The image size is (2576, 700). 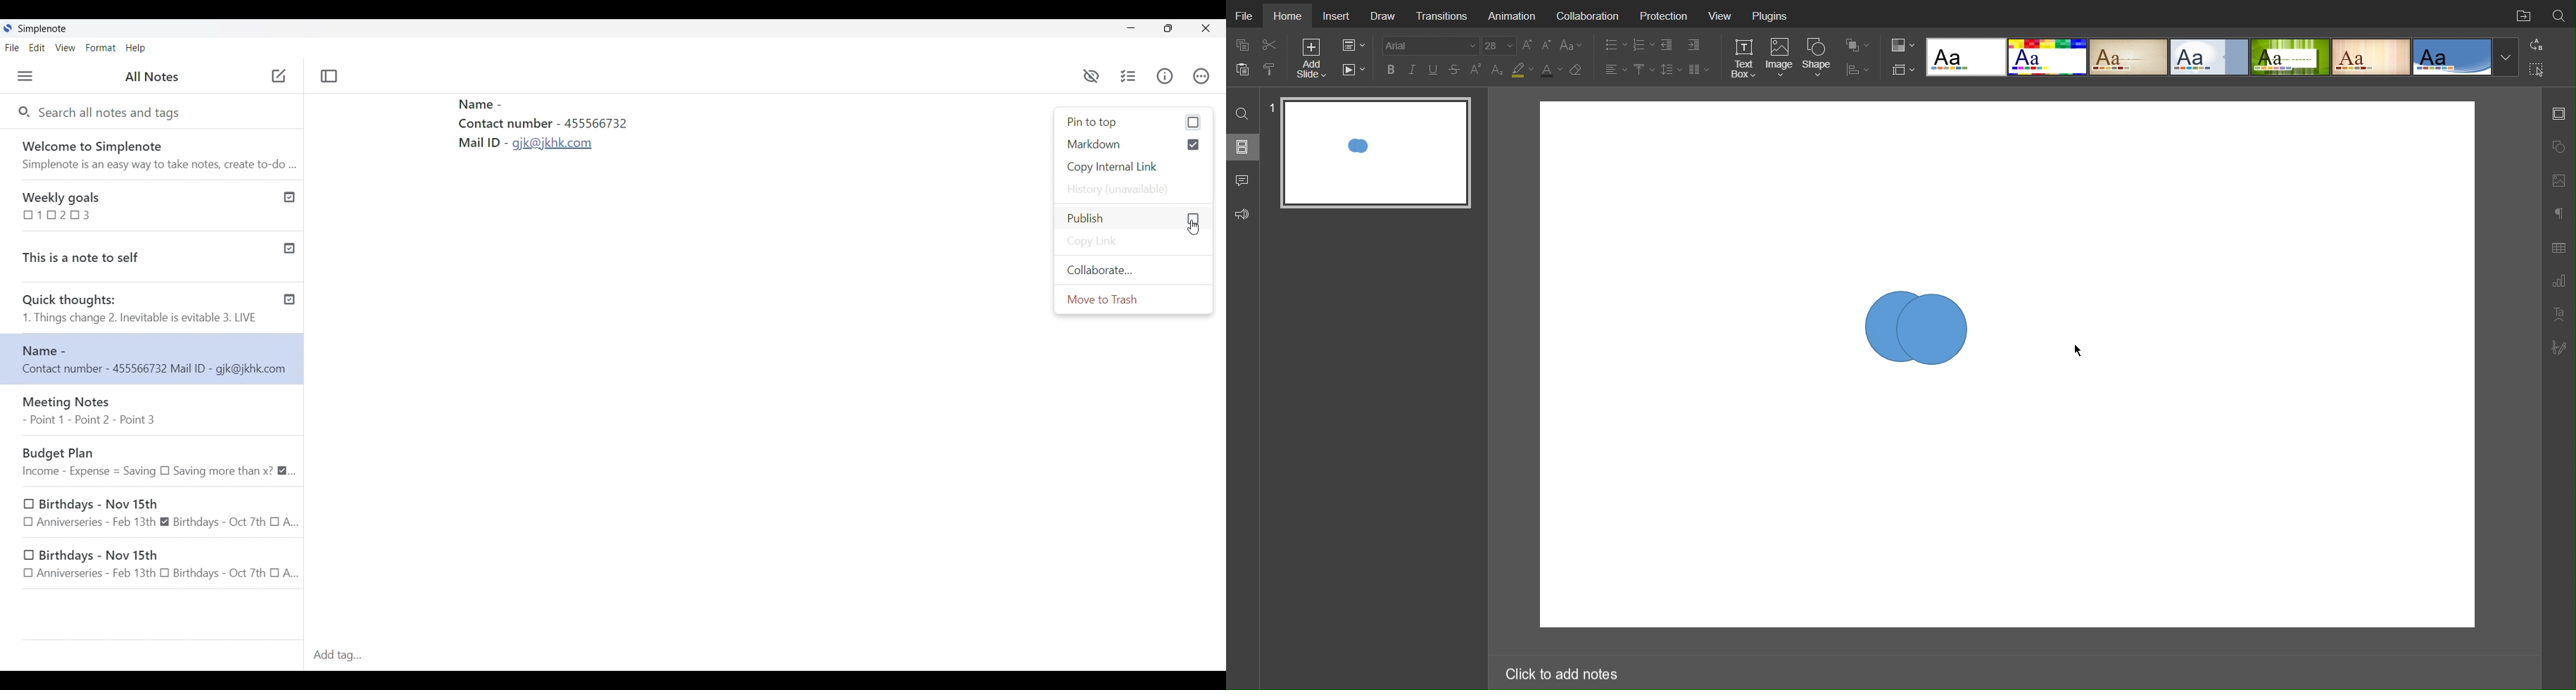 What do you see at coordinates (2558, 282) in the screenshot?
I see `Paragraph Settings` at bounding box center [2558, 282].